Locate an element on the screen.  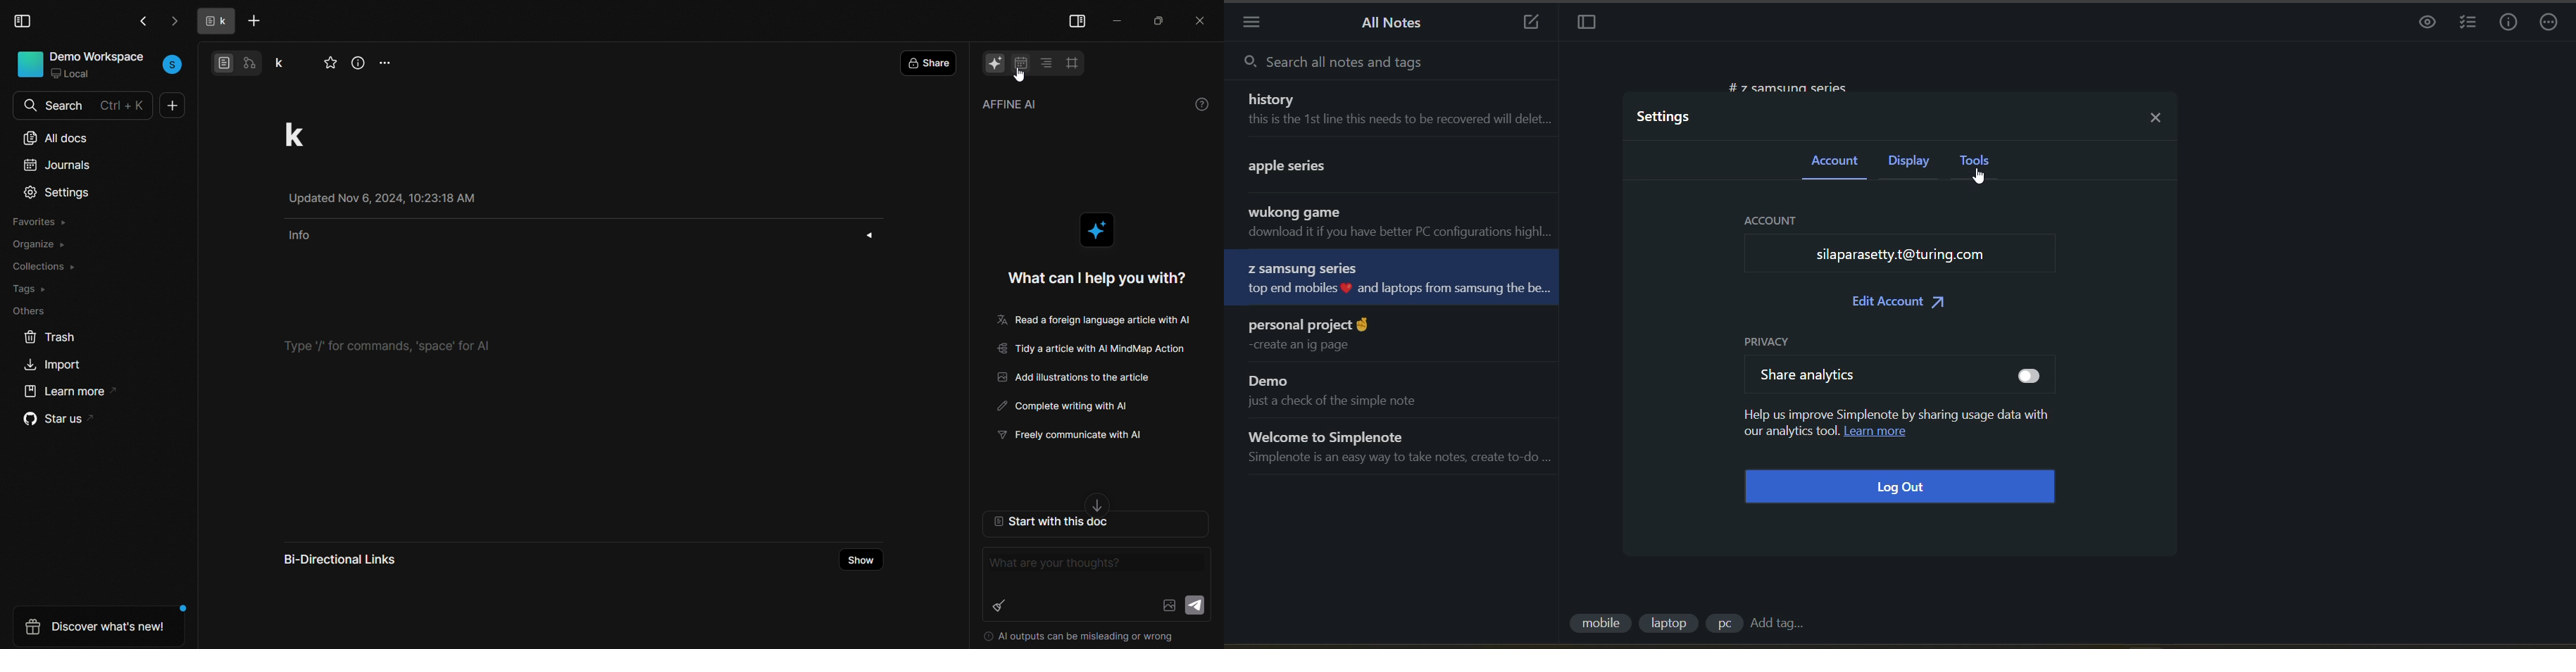
AI is located at coordinates (994, 62).